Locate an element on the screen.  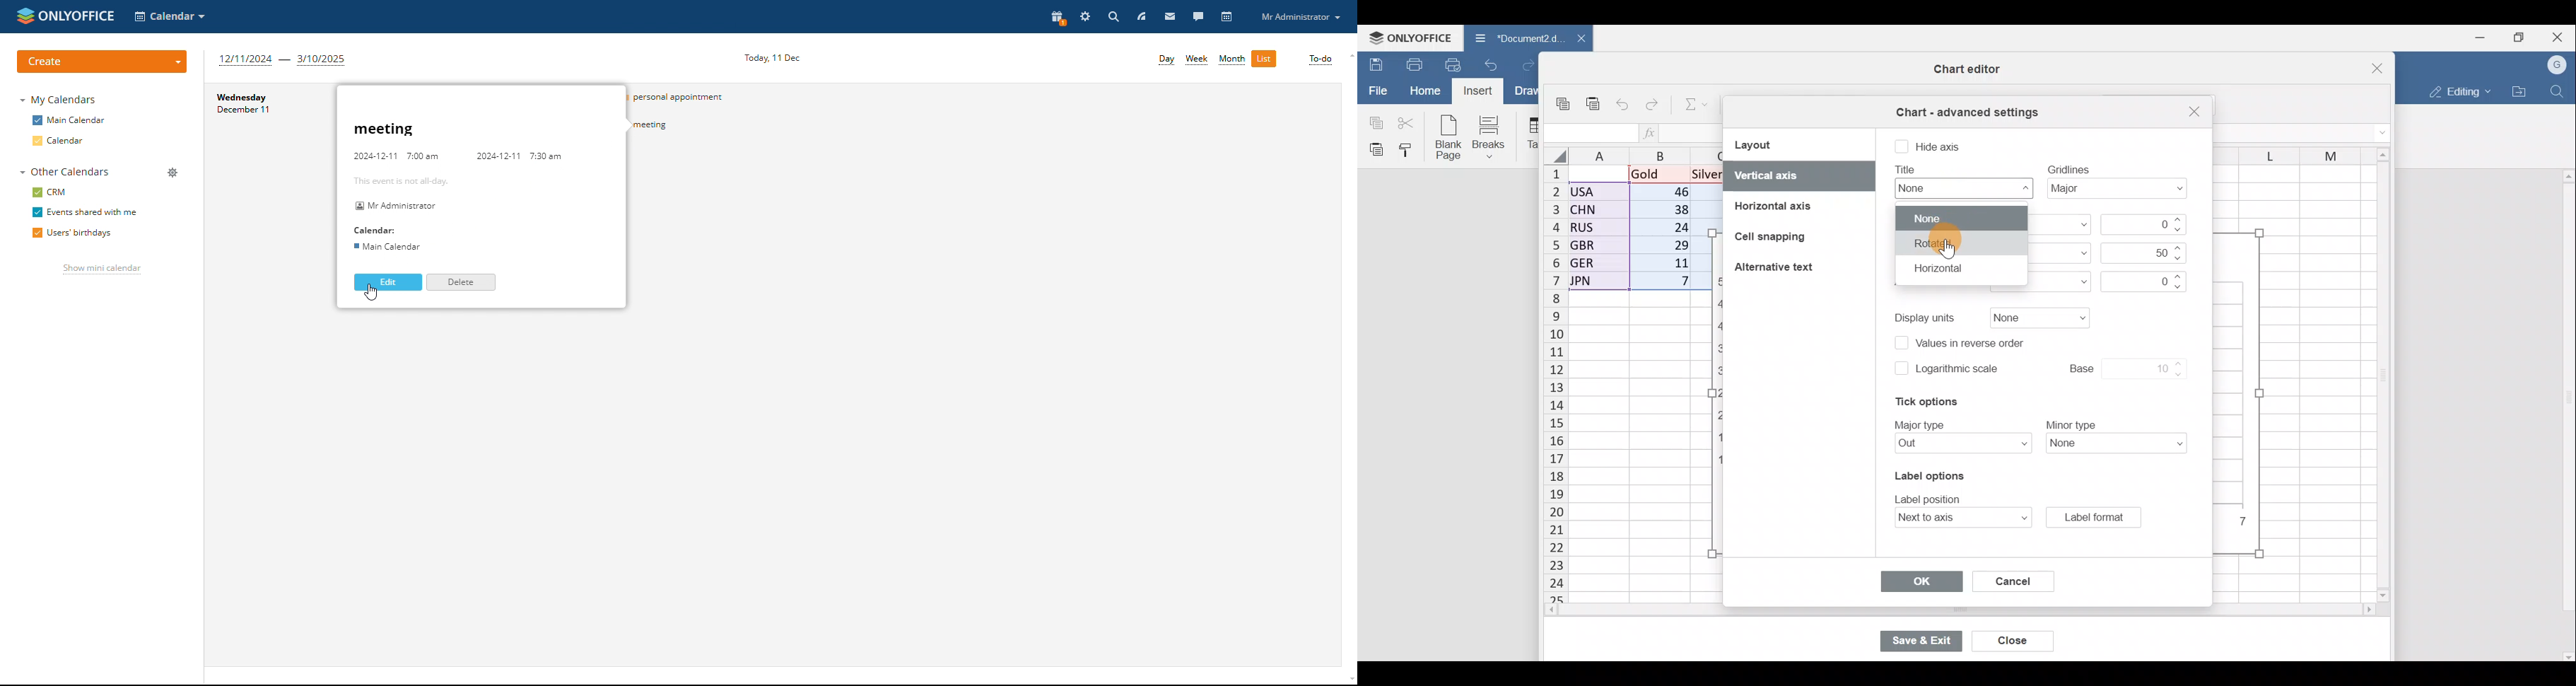
Cell snapping is located at coordinates (1767, 237).